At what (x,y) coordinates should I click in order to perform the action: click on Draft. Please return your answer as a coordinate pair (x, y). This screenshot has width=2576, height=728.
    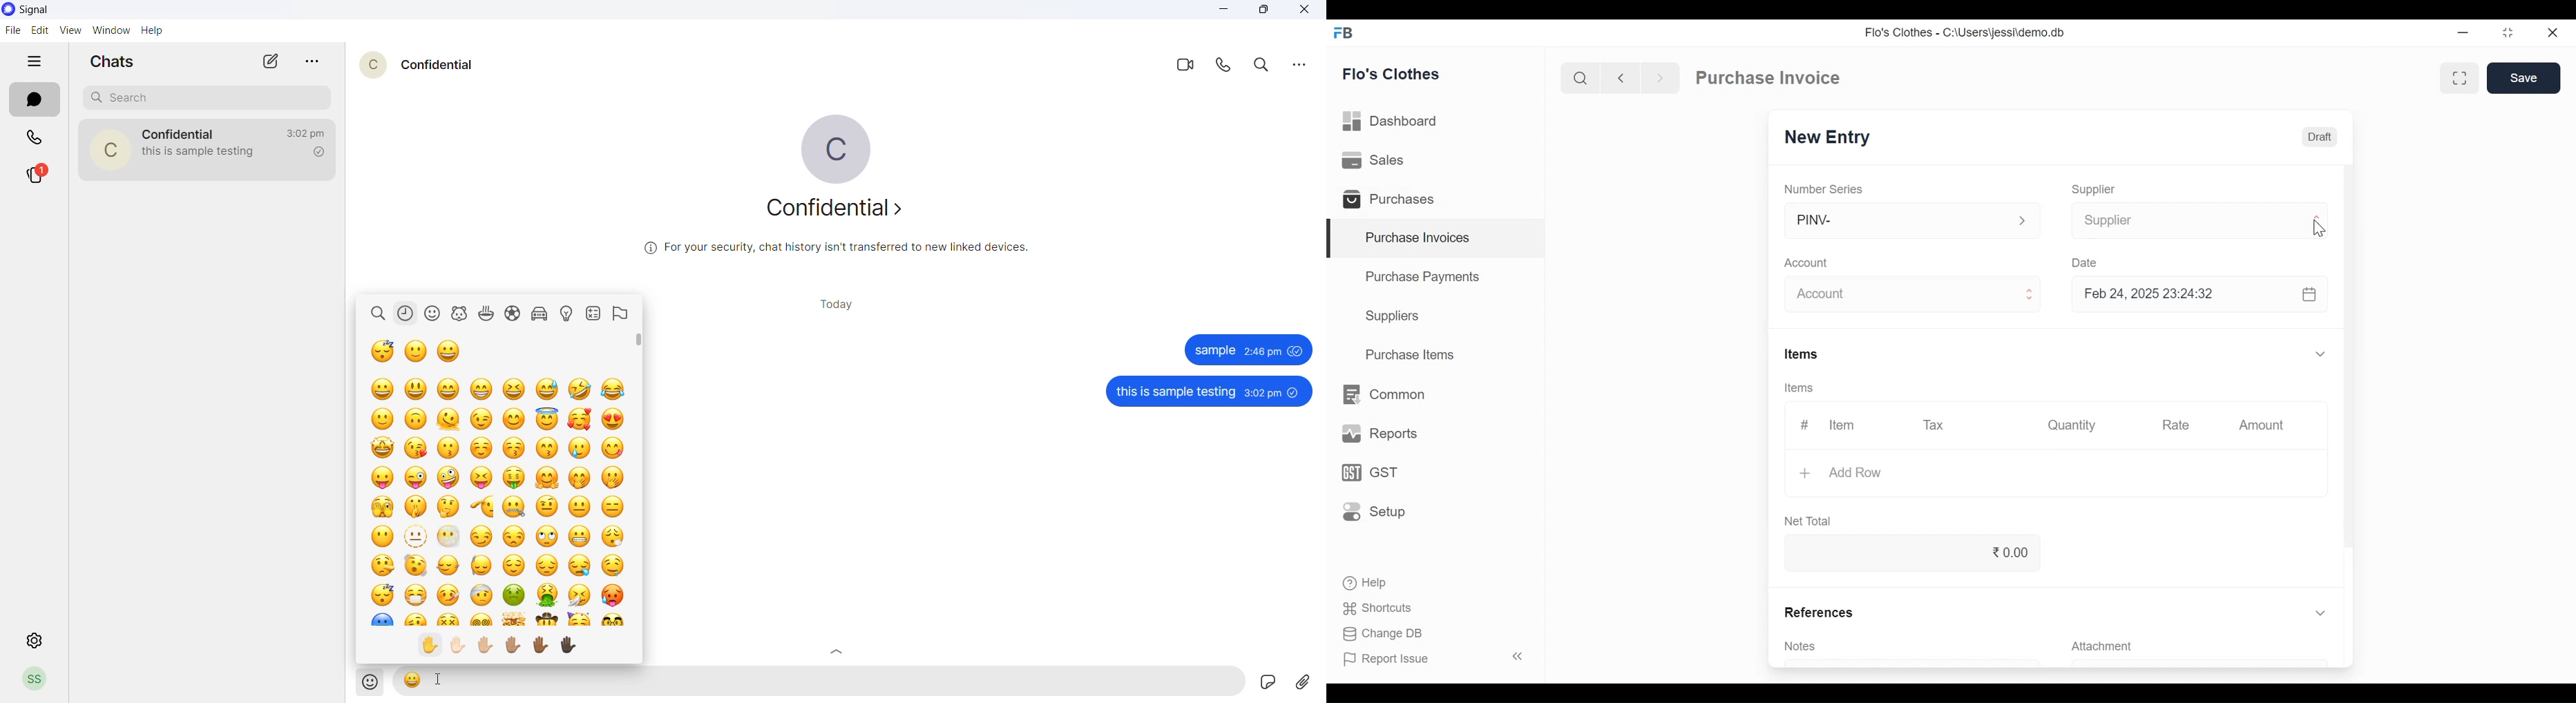
    Looking at the image, I should click on (2320, 136).